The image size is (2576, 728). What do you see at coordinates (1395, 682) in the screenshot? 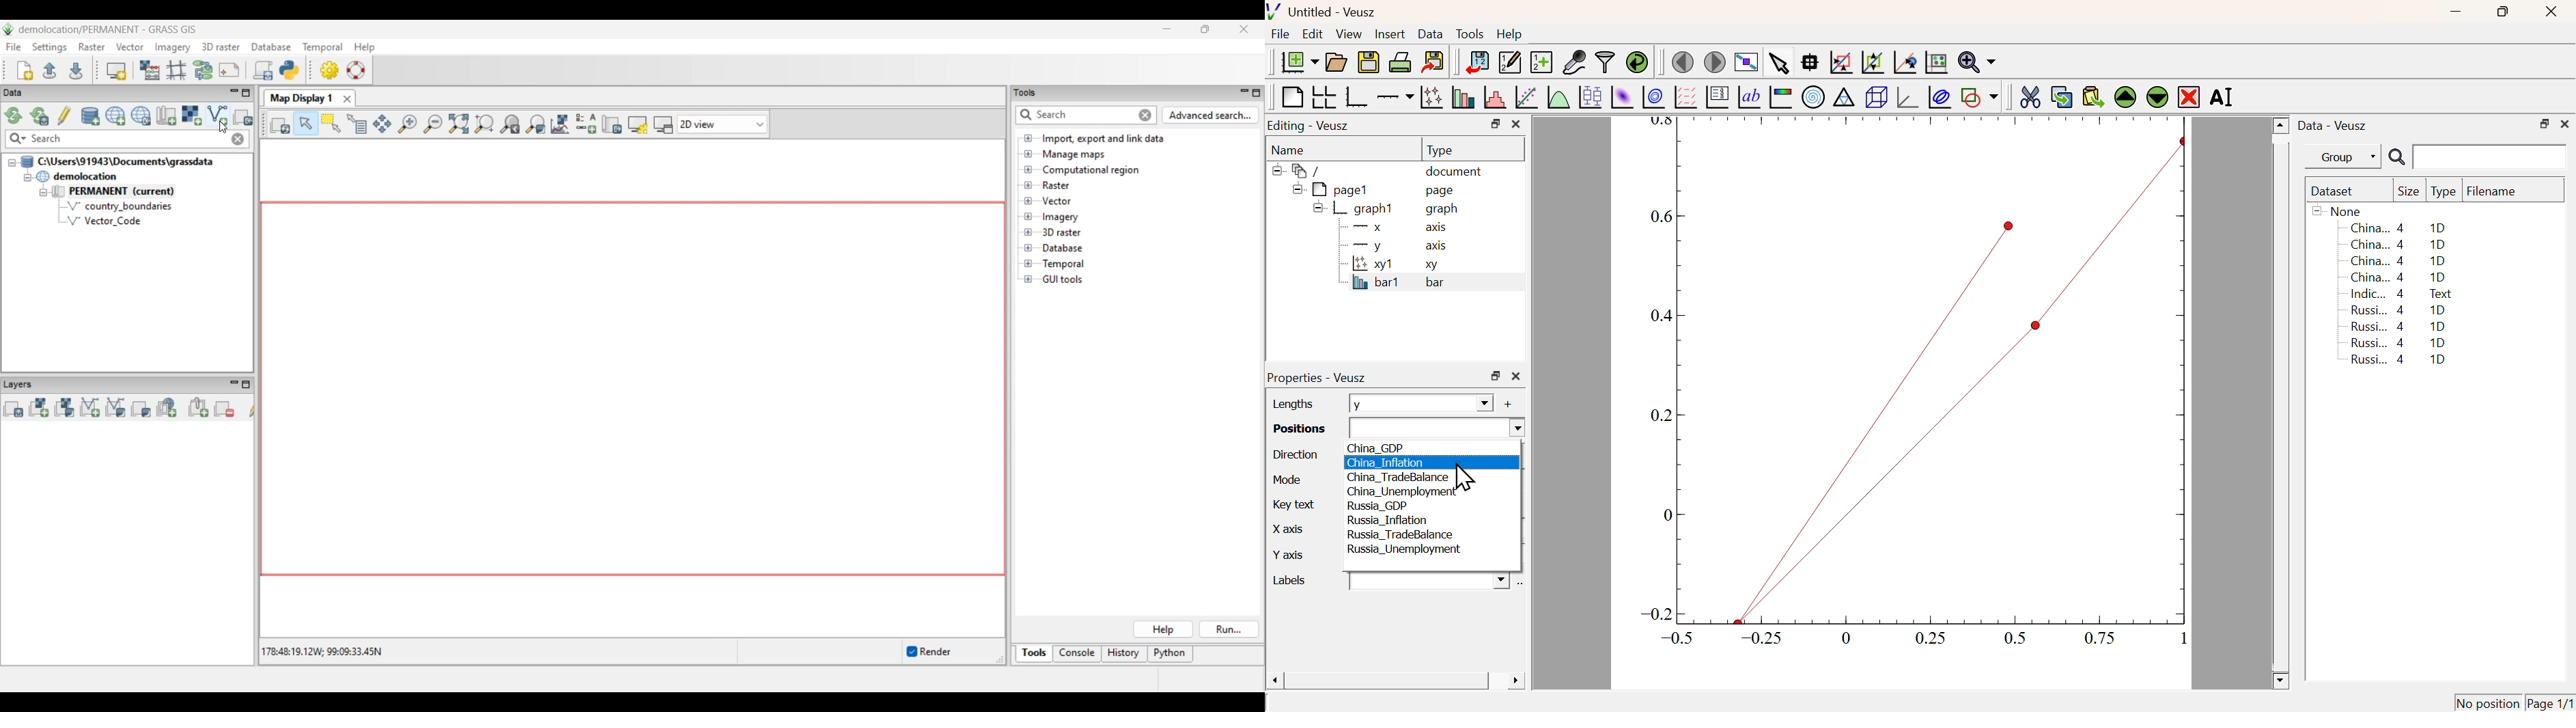
I see `Scroll` at bounding box center [1395, 682].